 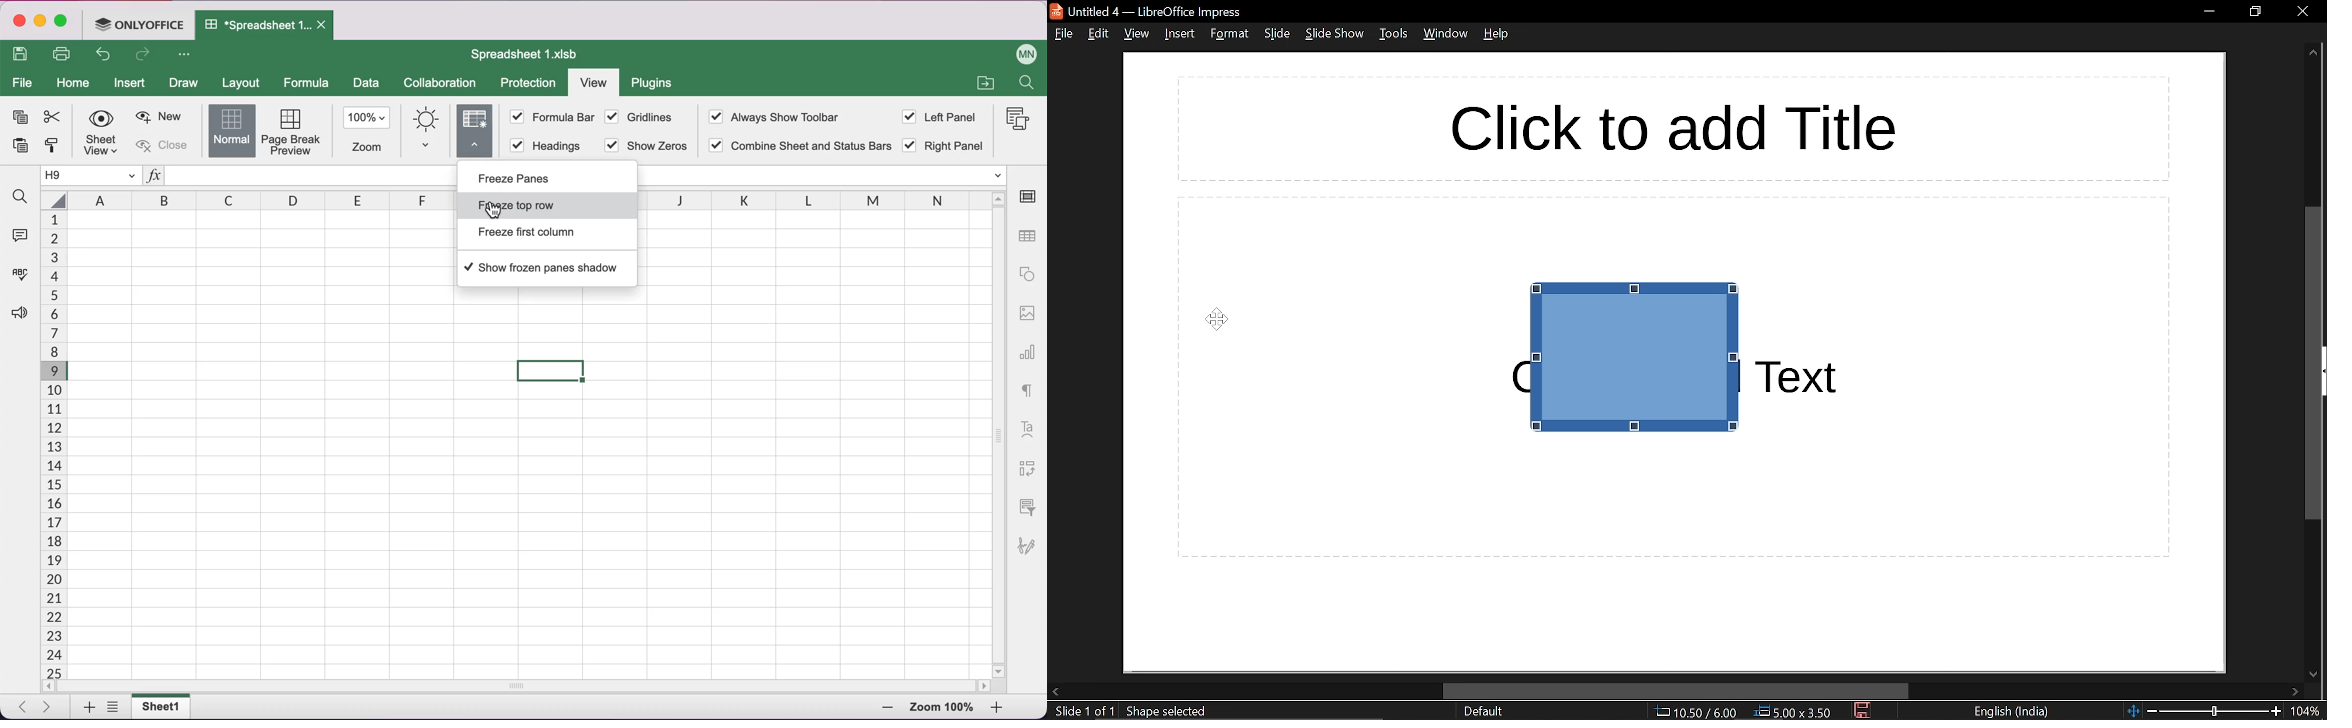 I want to click on more, so click(x=185, y=54).